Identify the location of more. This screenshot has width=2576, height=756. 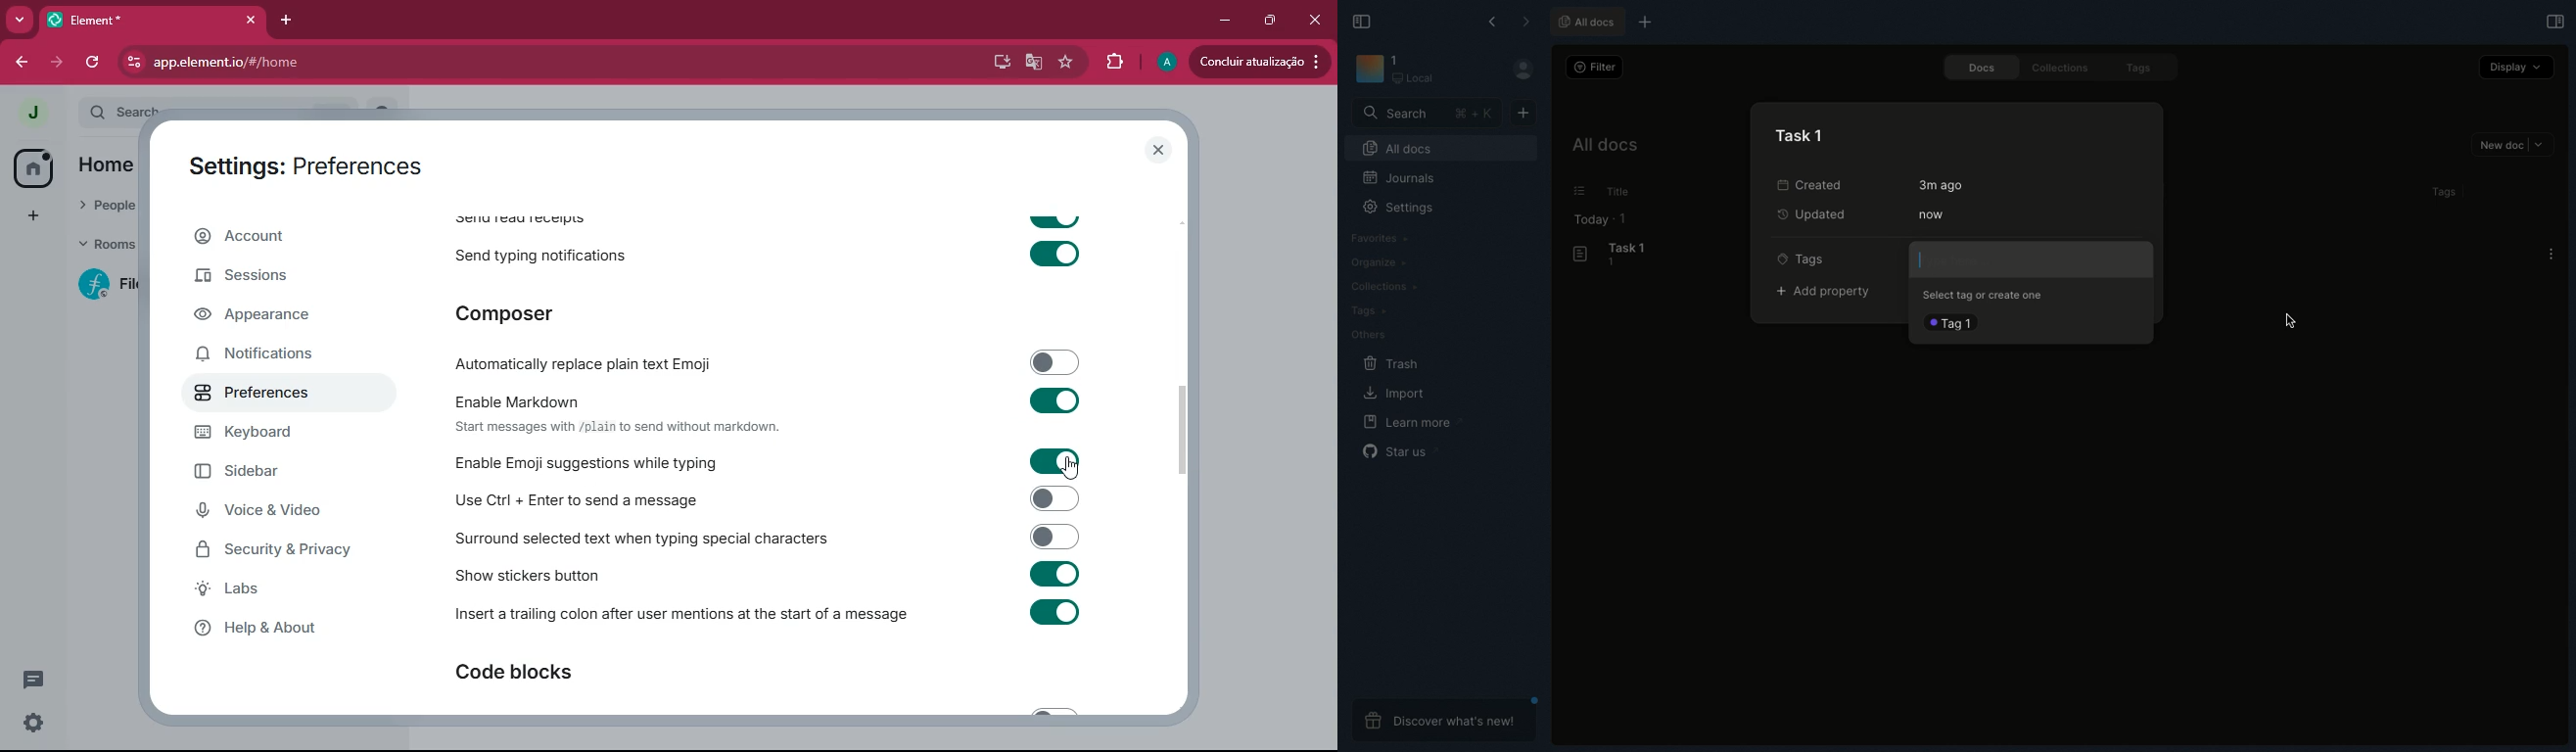
(16, 21).